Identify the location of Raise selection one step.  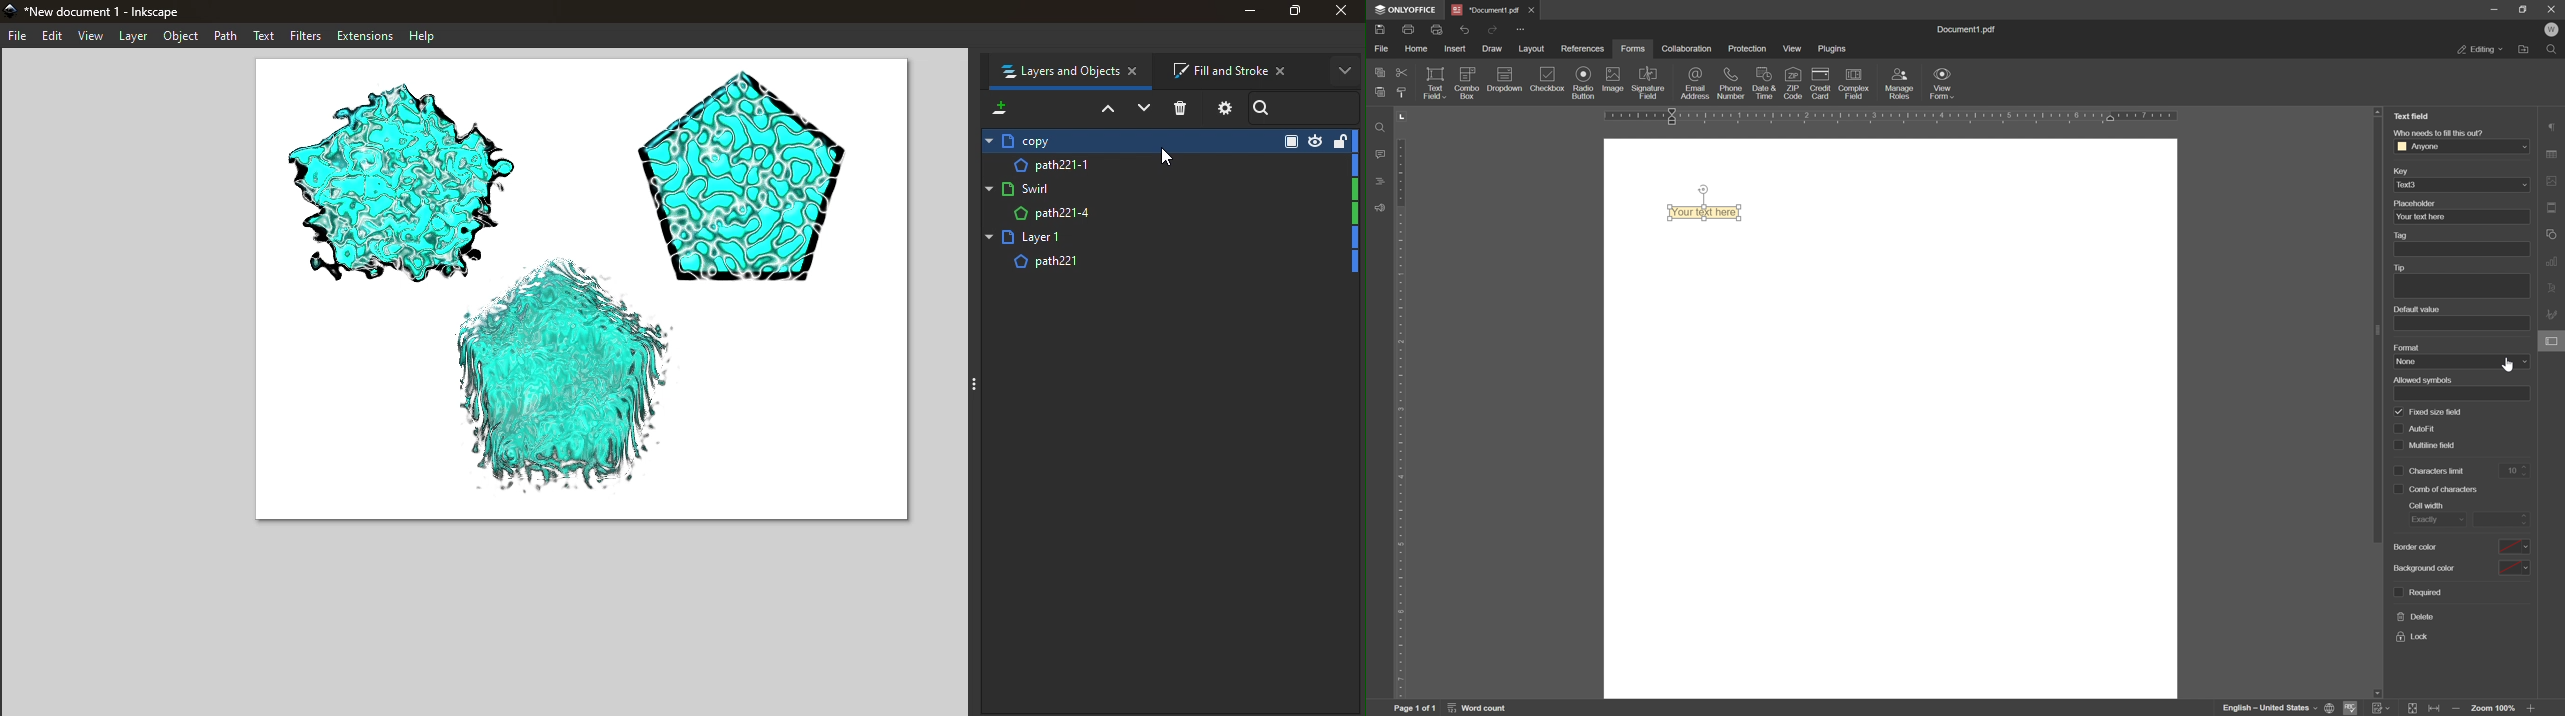
(1105, 110).